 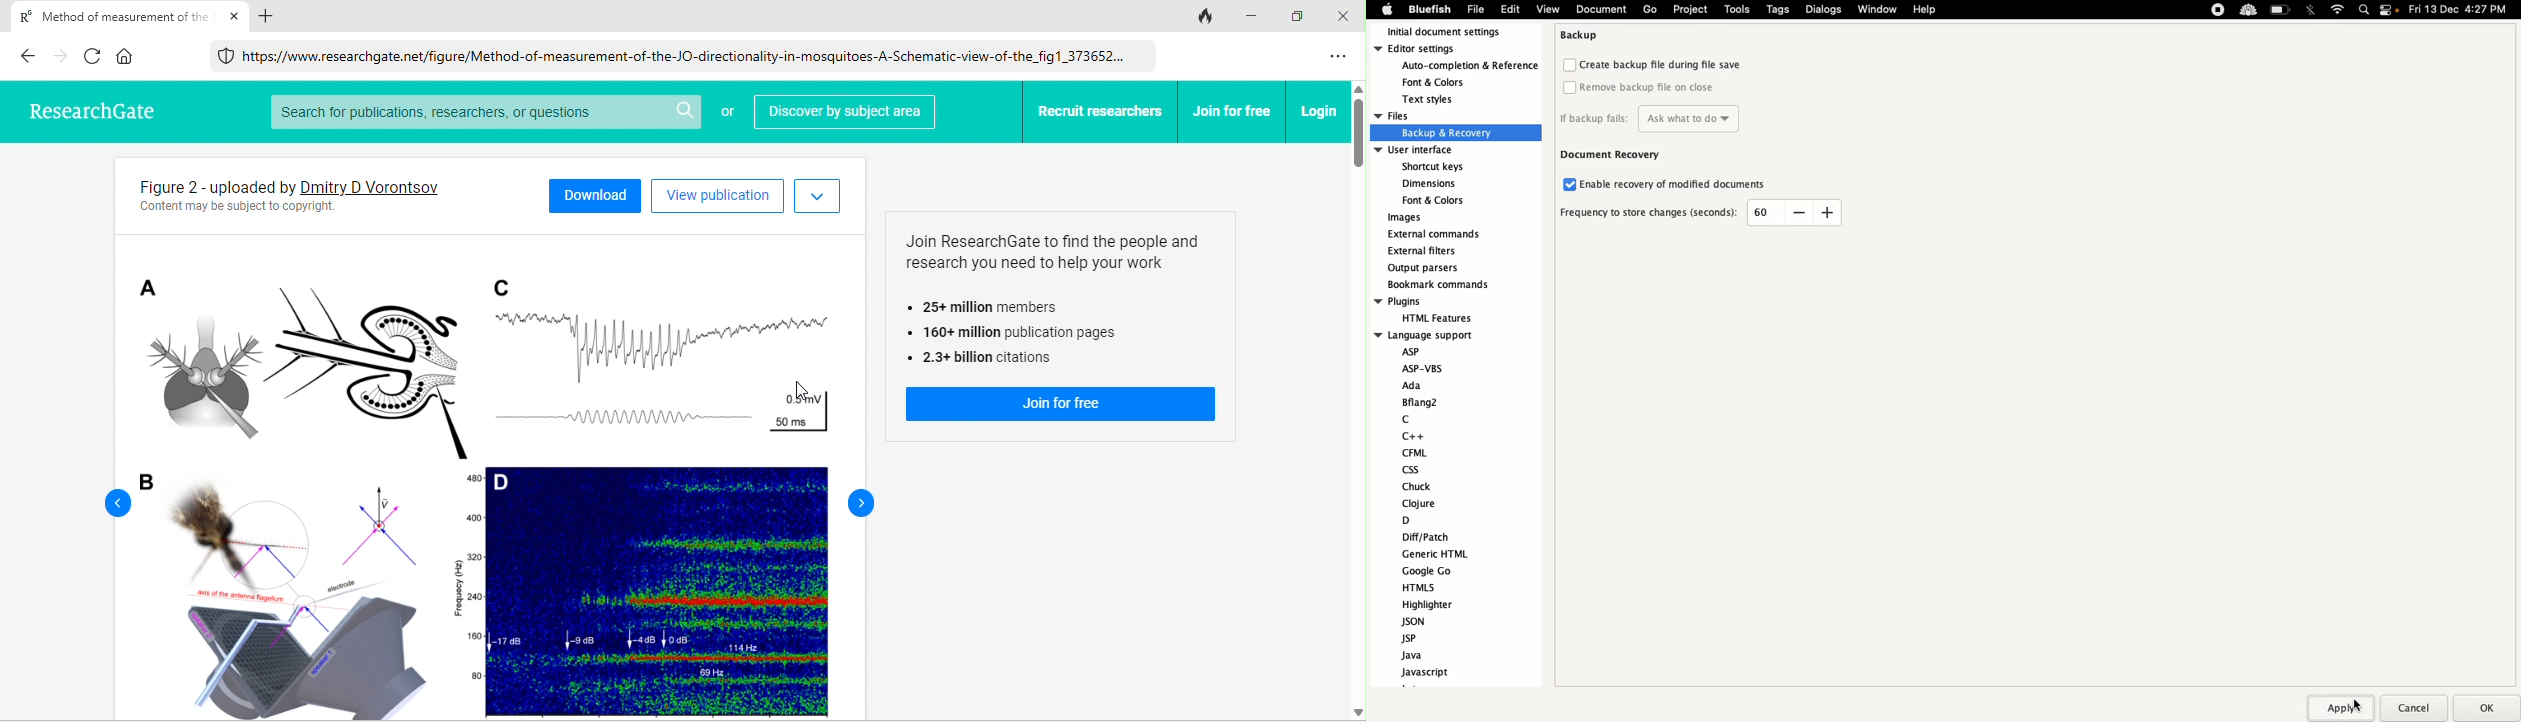 I want to click on Notification, so click(x=2392, y=11).